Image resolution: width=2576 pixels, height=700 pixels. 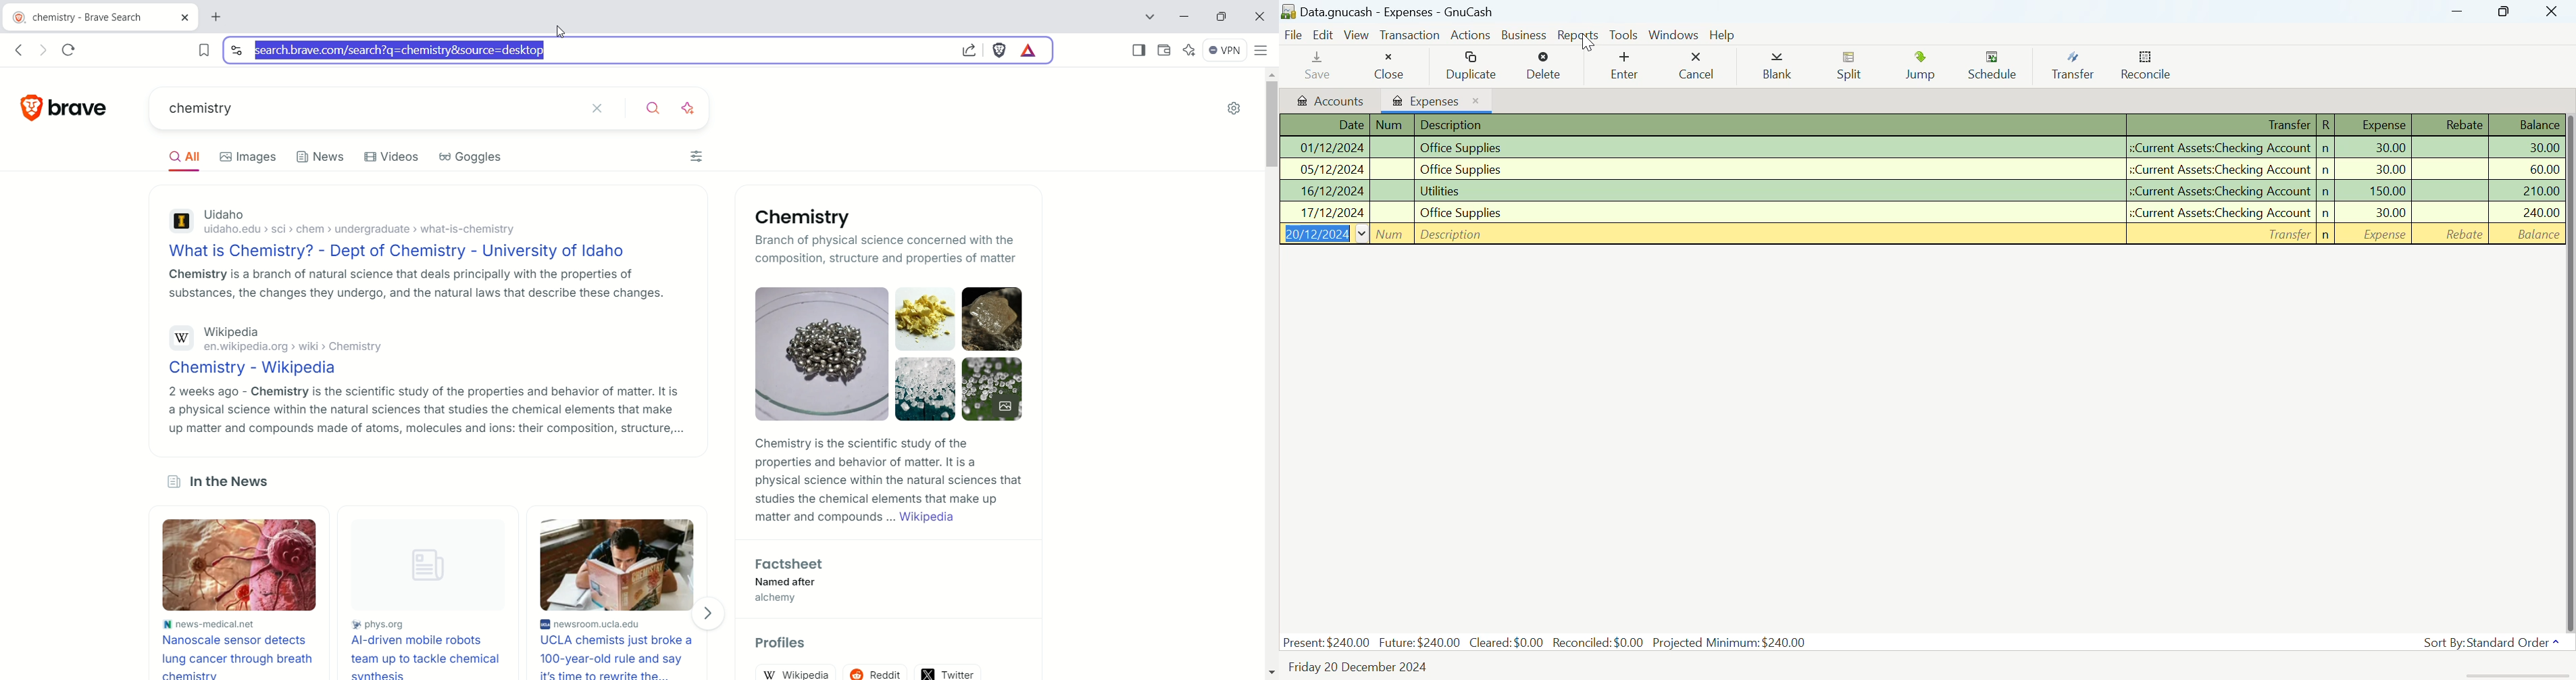 I want to click on Windows, so click(x=1673, y=34).